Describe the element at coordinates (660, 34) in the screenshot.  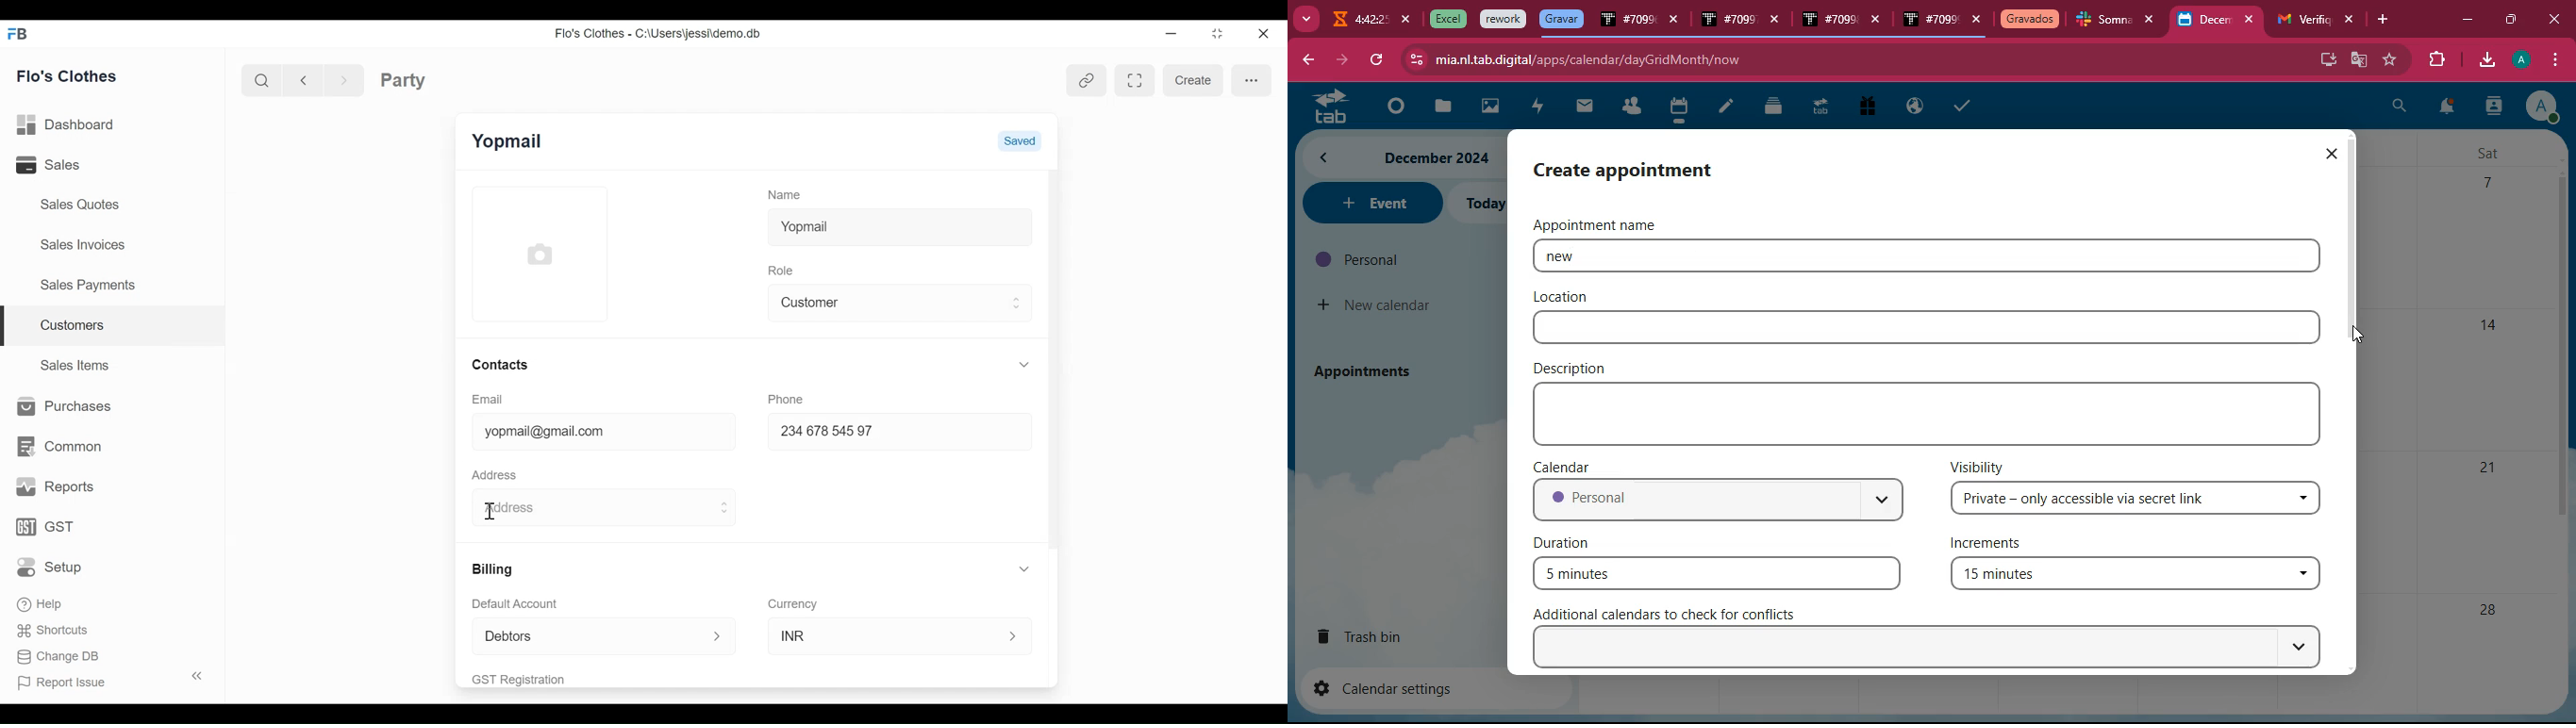
I see `Flo's Clothes - C:\Users\jessi\demo.db` at that location.